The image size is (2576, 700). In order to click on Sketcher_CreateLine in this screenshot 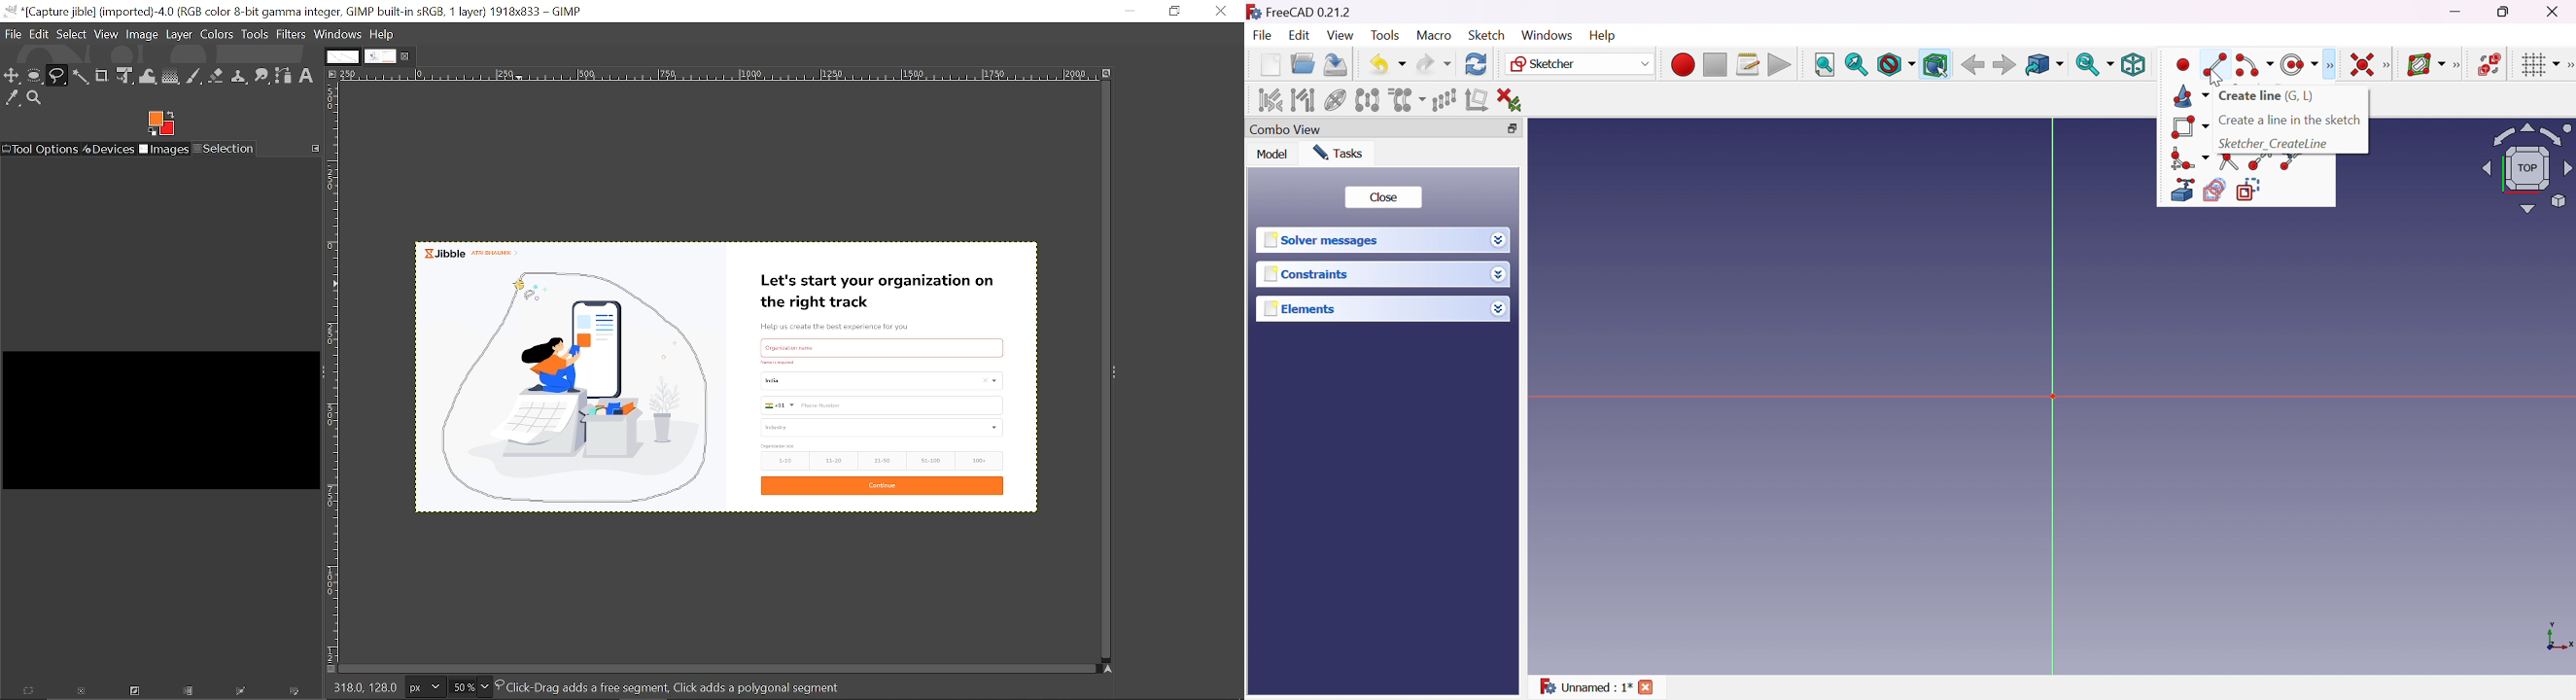, I will do `click(2274, 143)`.